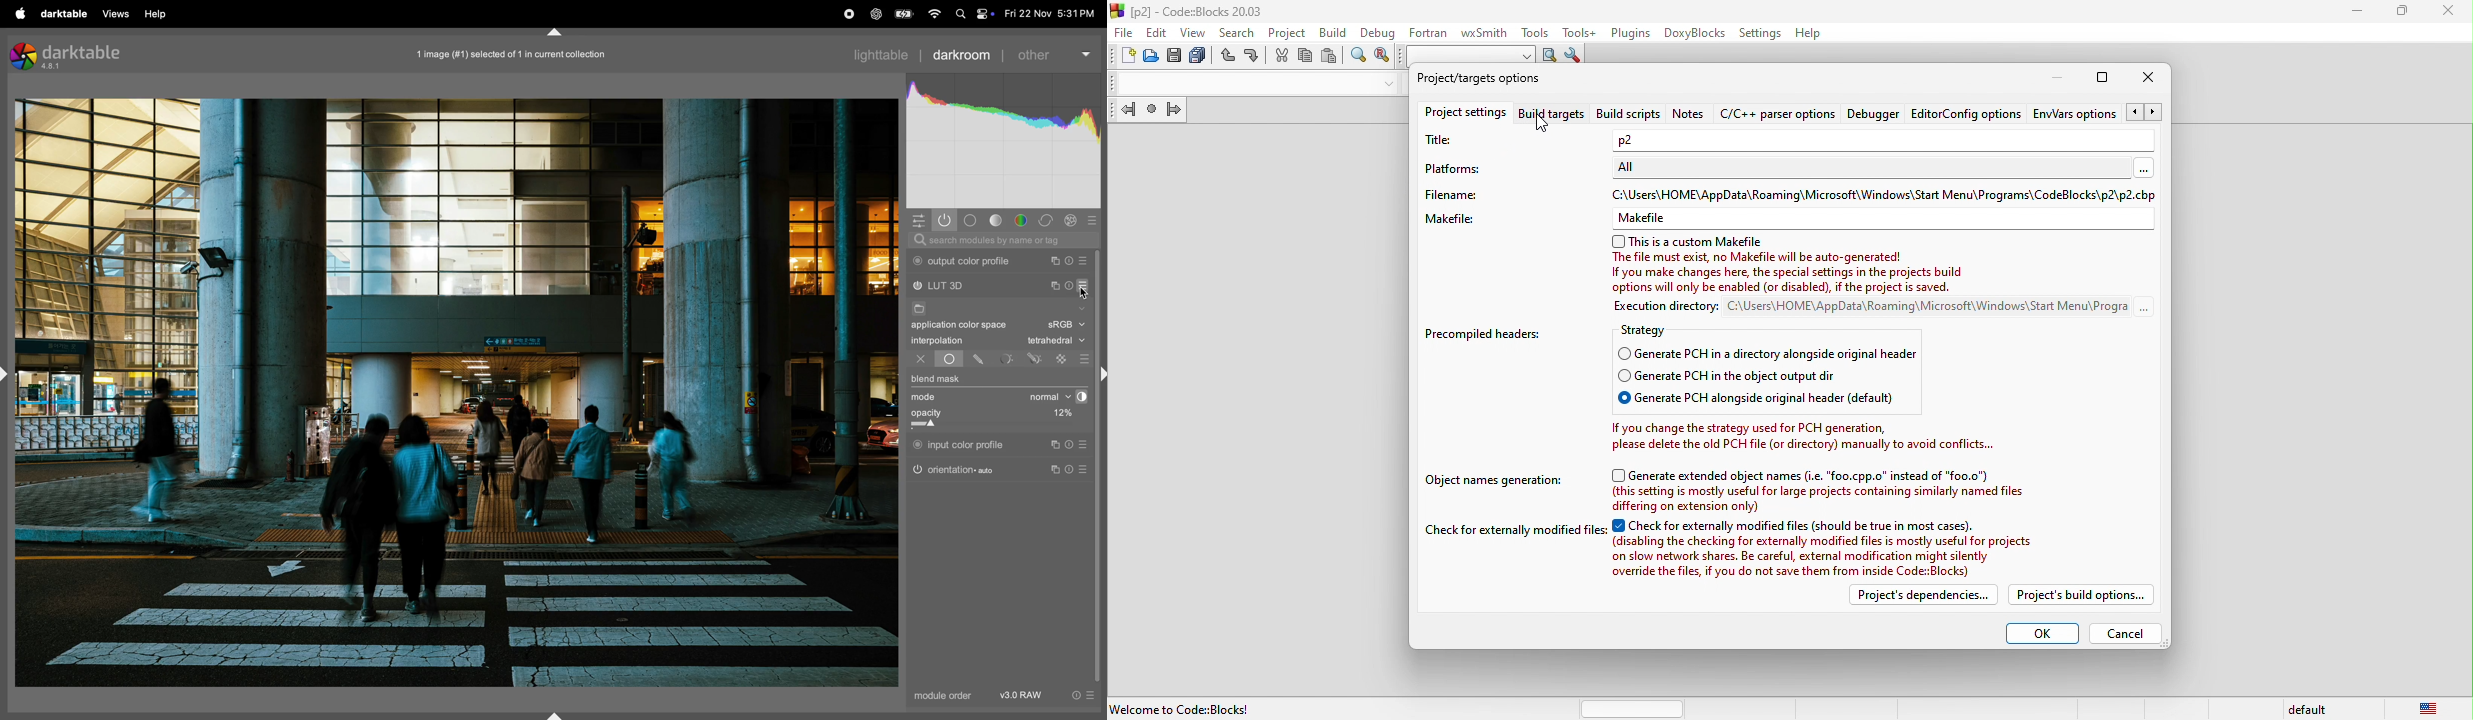 The height and width of the screenshot is (728, 2492). Describe the element at coordinates (1463, 115) in the screenshot. I see `project settings` at that location.